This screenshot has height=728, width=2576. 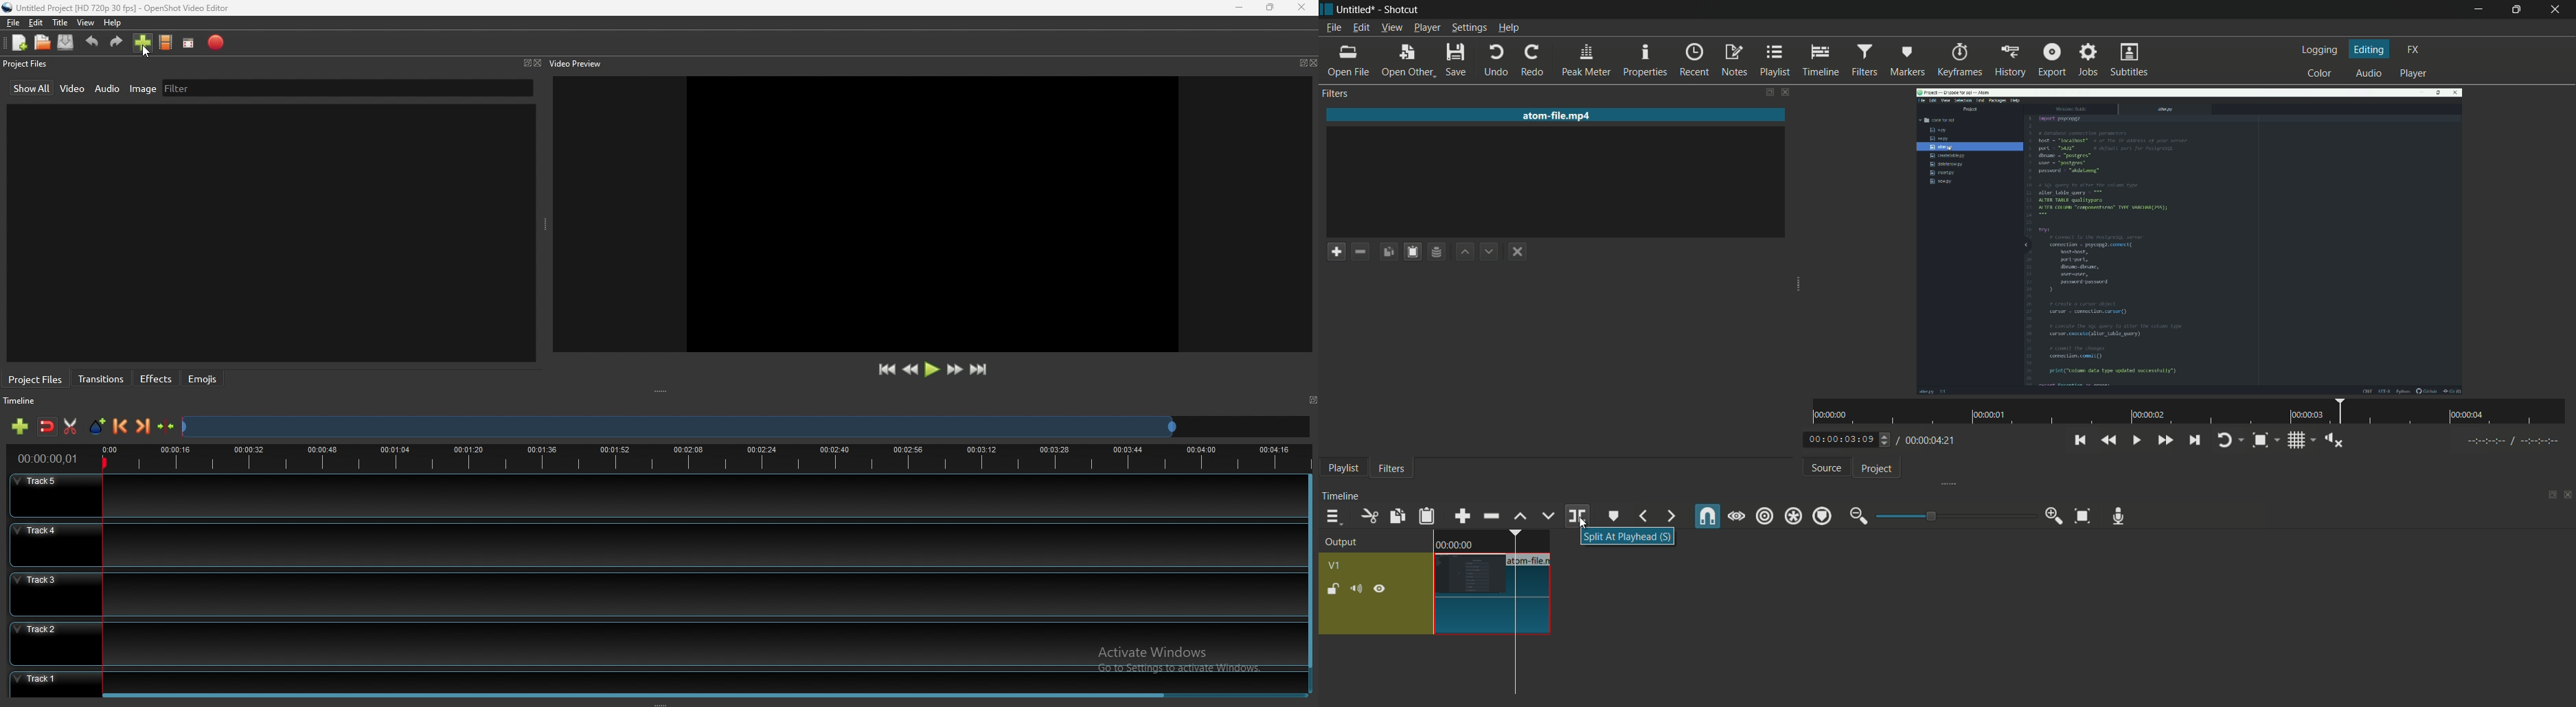 What do you see at coordinates (2089, 60) in the screenshot?
I see `jobs` at bounding box center [2089, 60].